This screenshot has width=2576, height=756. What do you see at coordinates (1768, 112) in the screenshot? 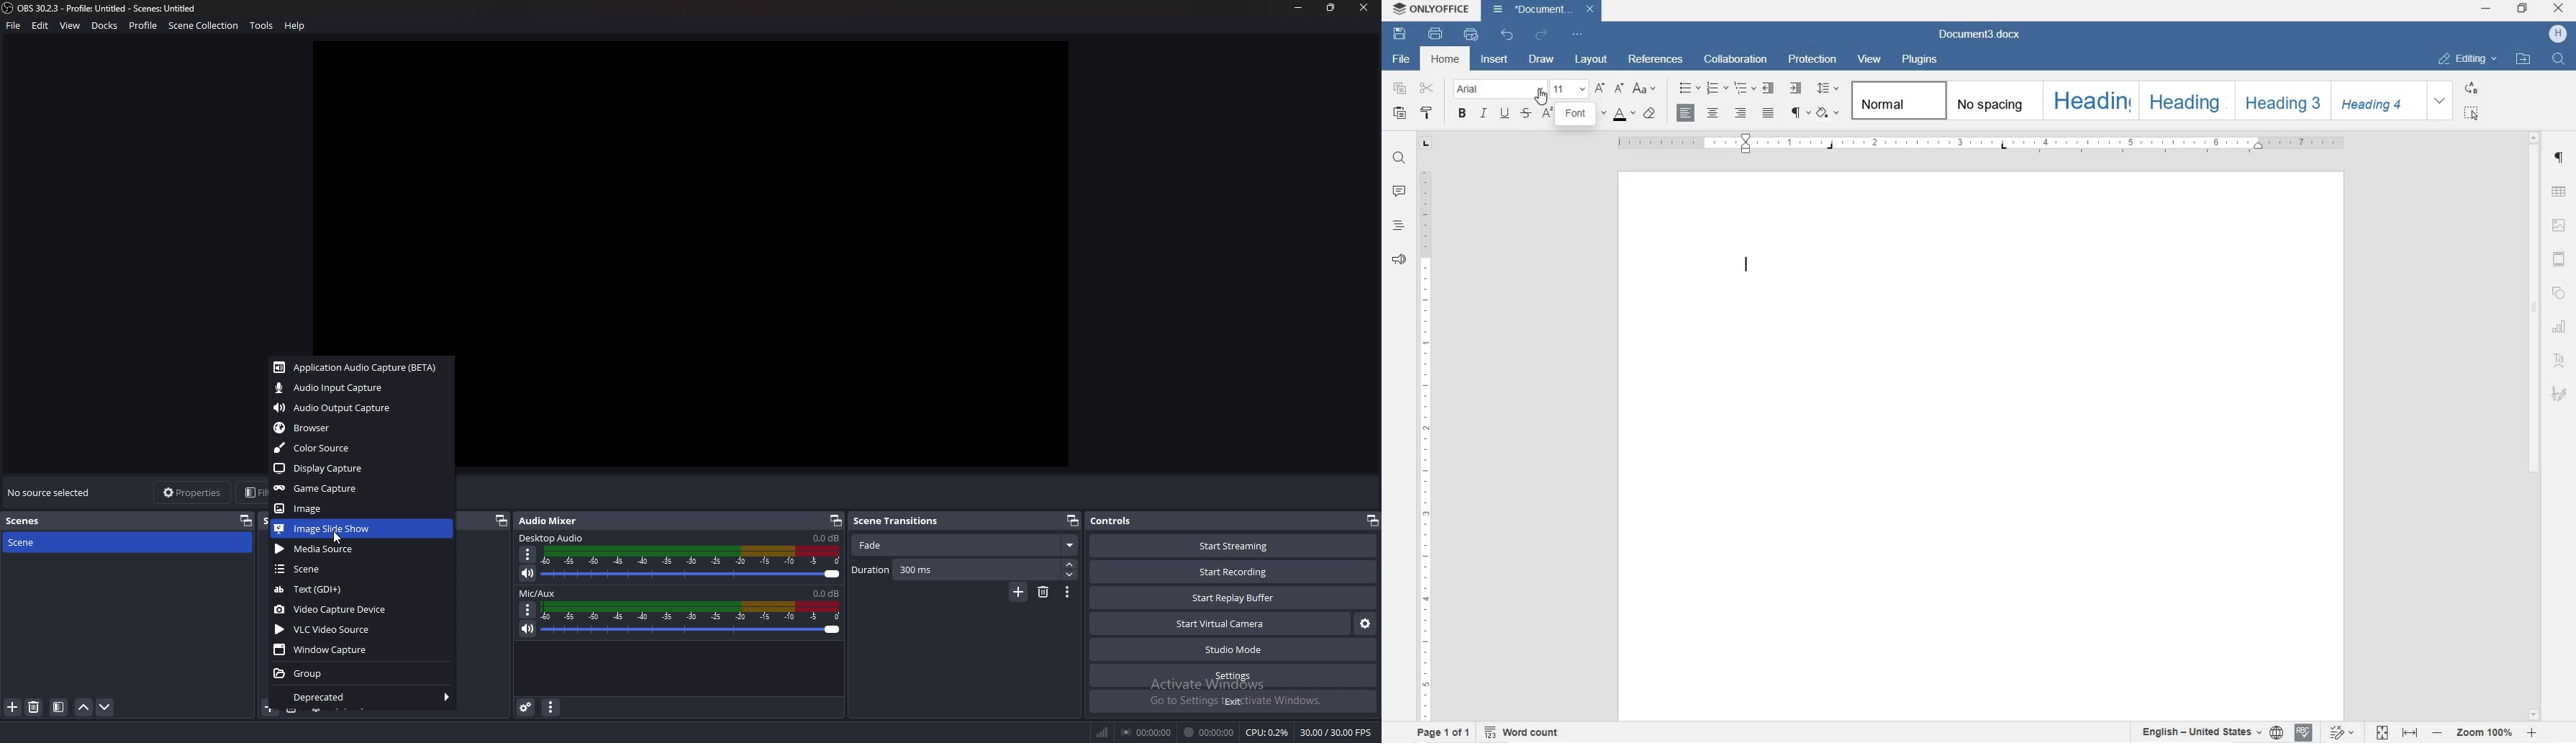
I see `JUSTIFIED` at bounding box center [1768, 112].